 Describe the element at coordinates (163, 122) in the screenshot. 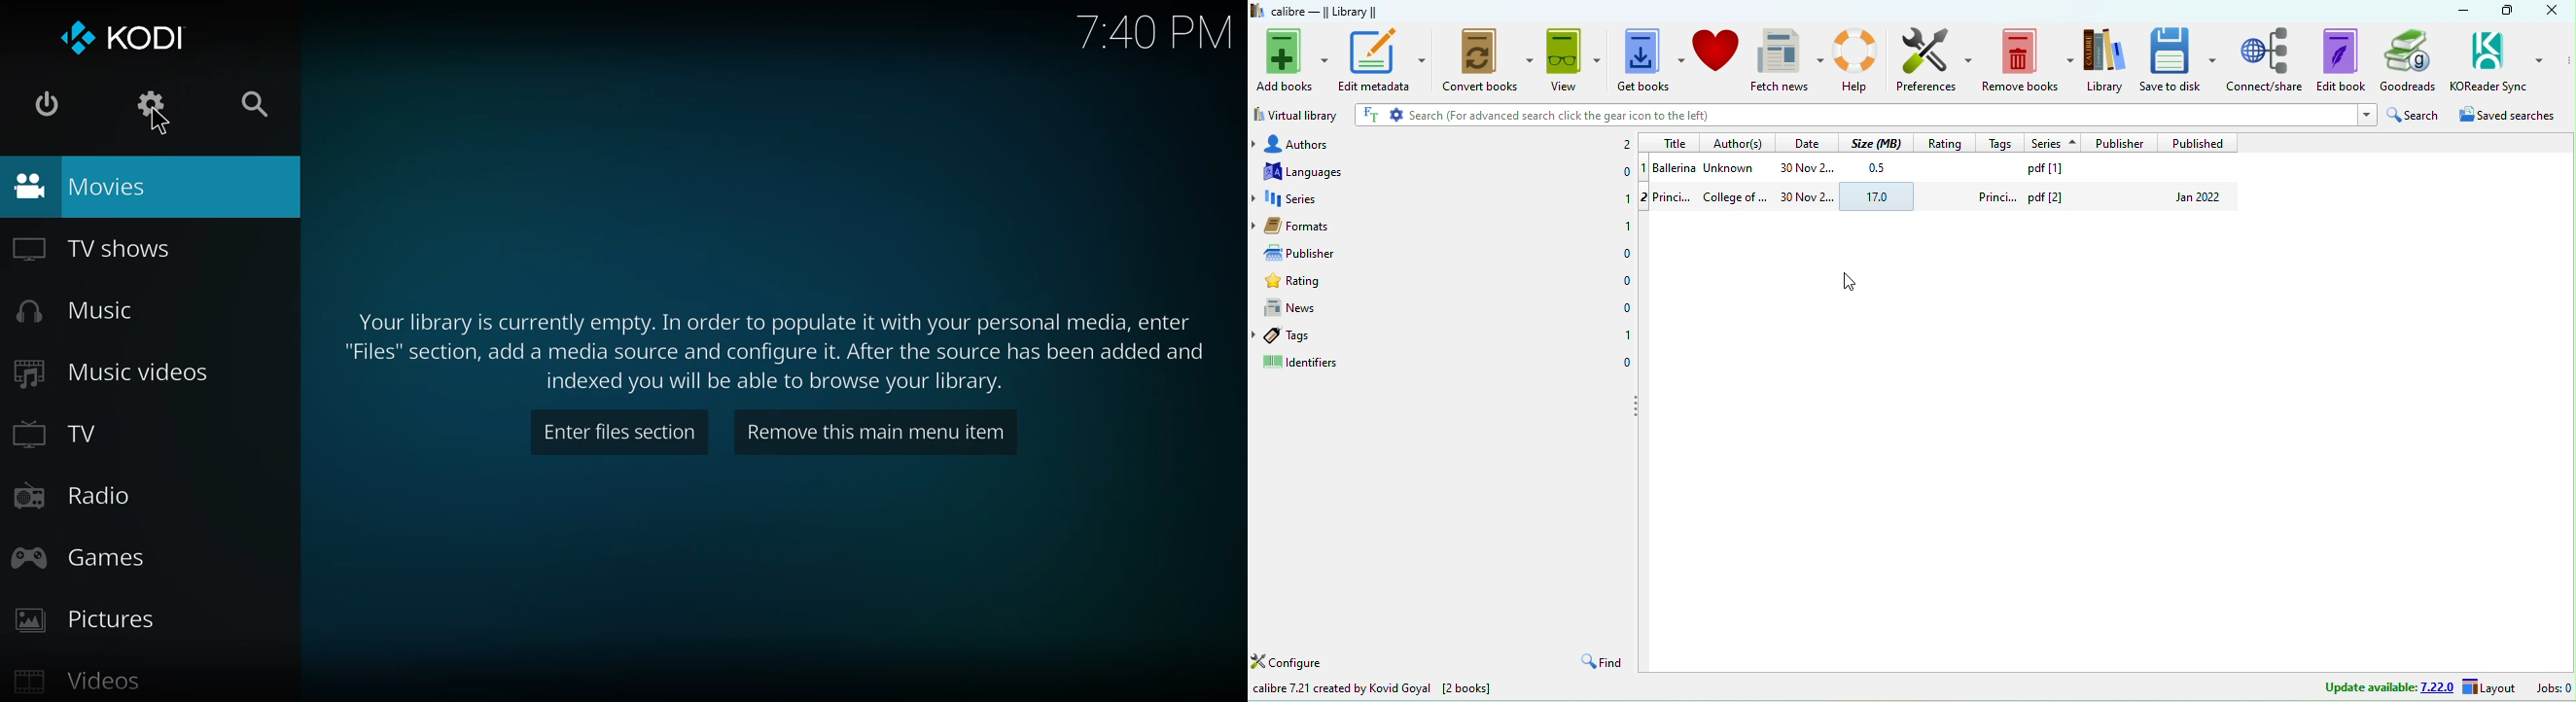

I see `cursor` at that location.